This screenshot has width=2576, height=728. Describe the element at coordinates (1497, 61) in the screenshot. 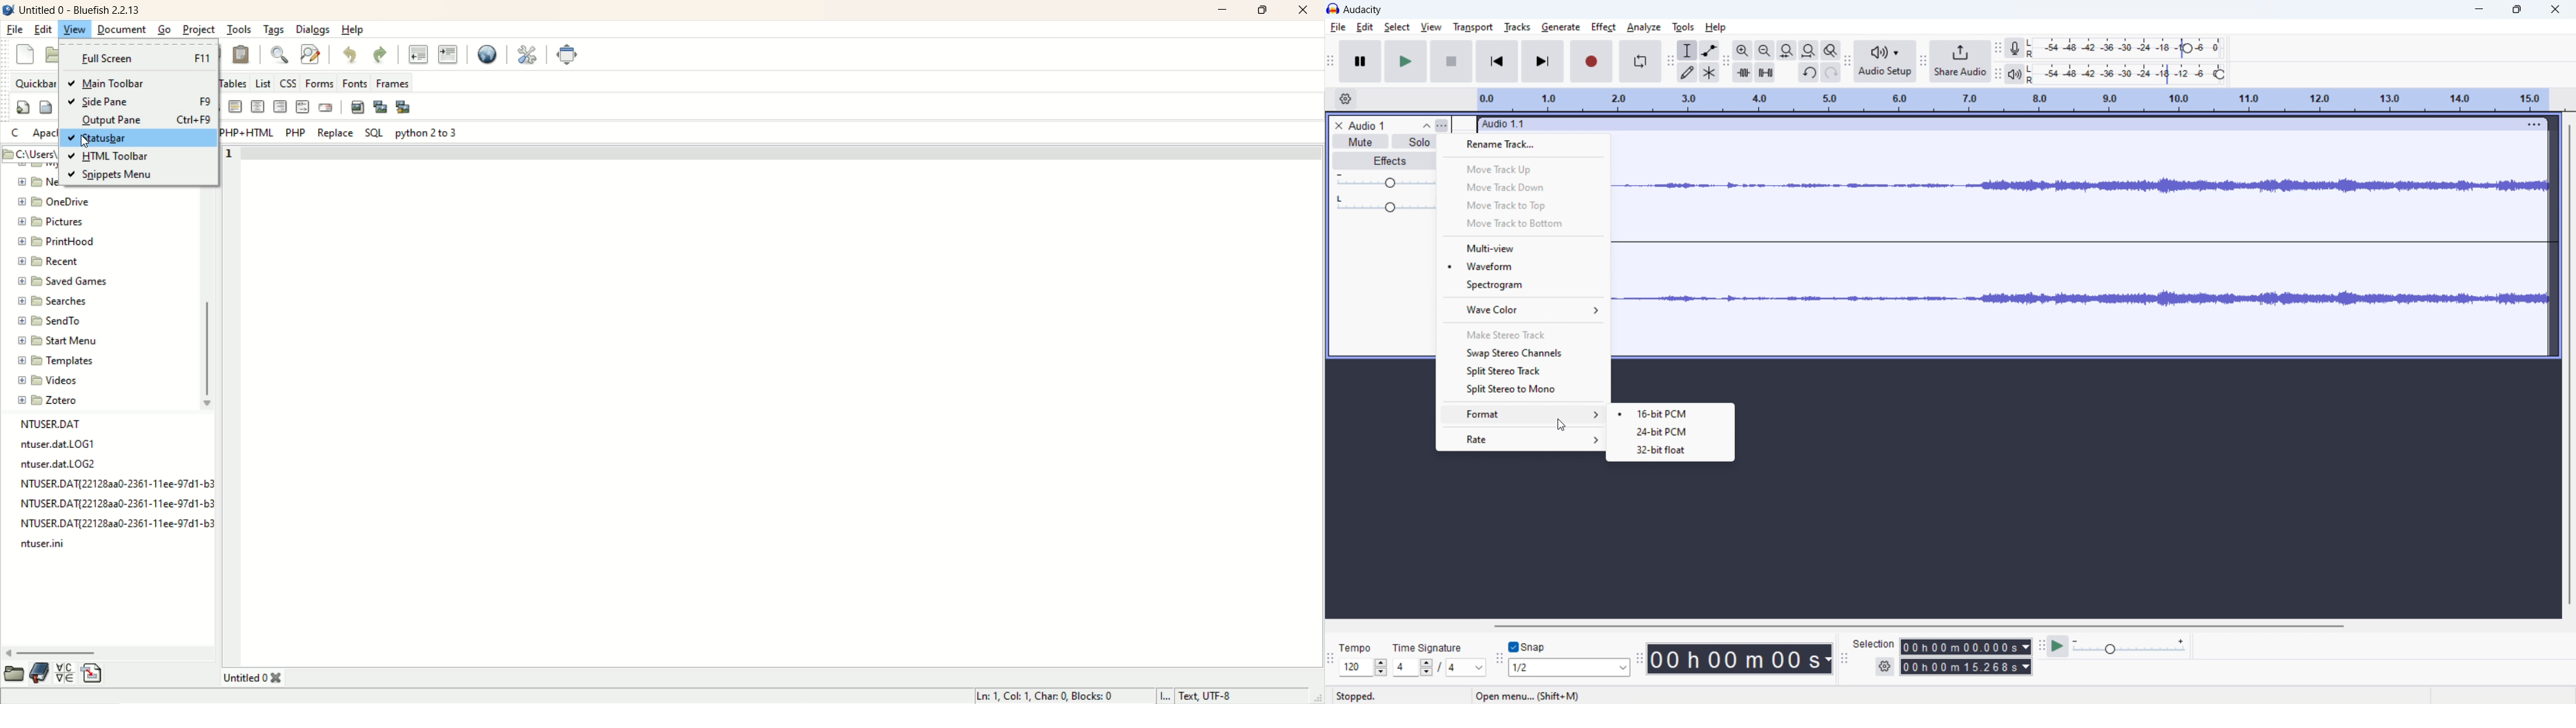

I see `skip to start` at that location.